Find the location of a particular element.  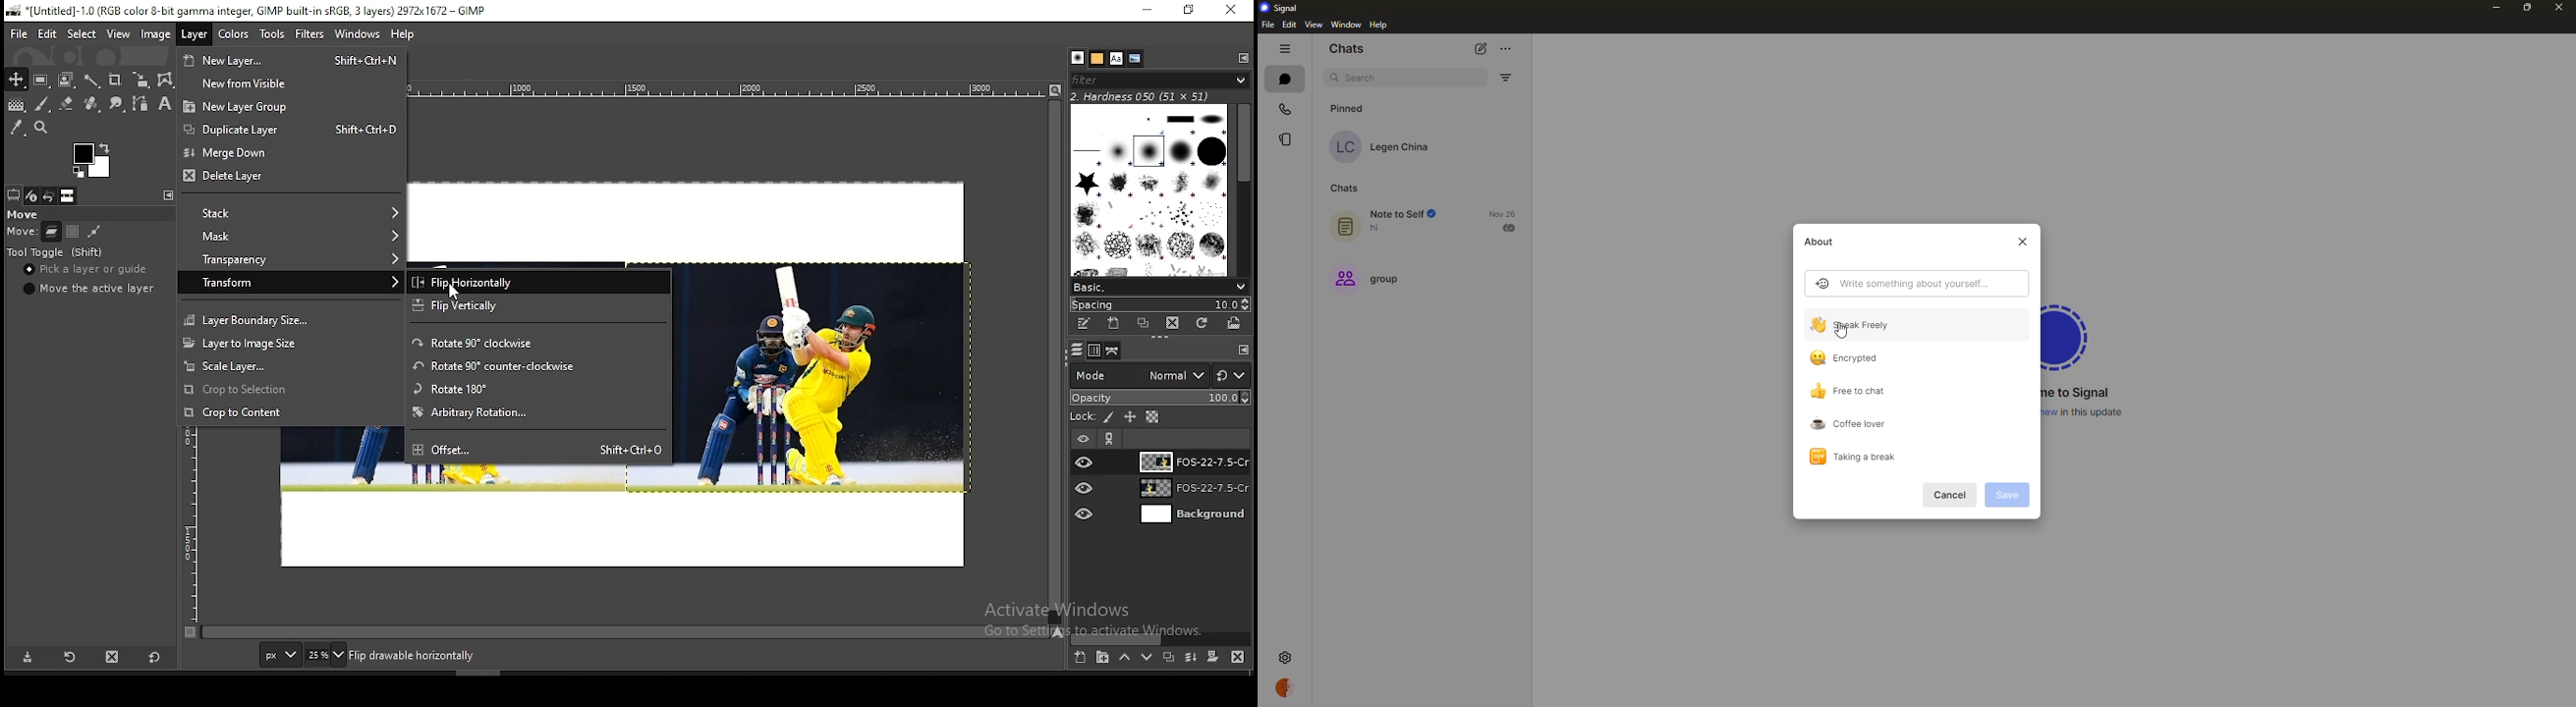

tool options is located at coordinates (14, 194).